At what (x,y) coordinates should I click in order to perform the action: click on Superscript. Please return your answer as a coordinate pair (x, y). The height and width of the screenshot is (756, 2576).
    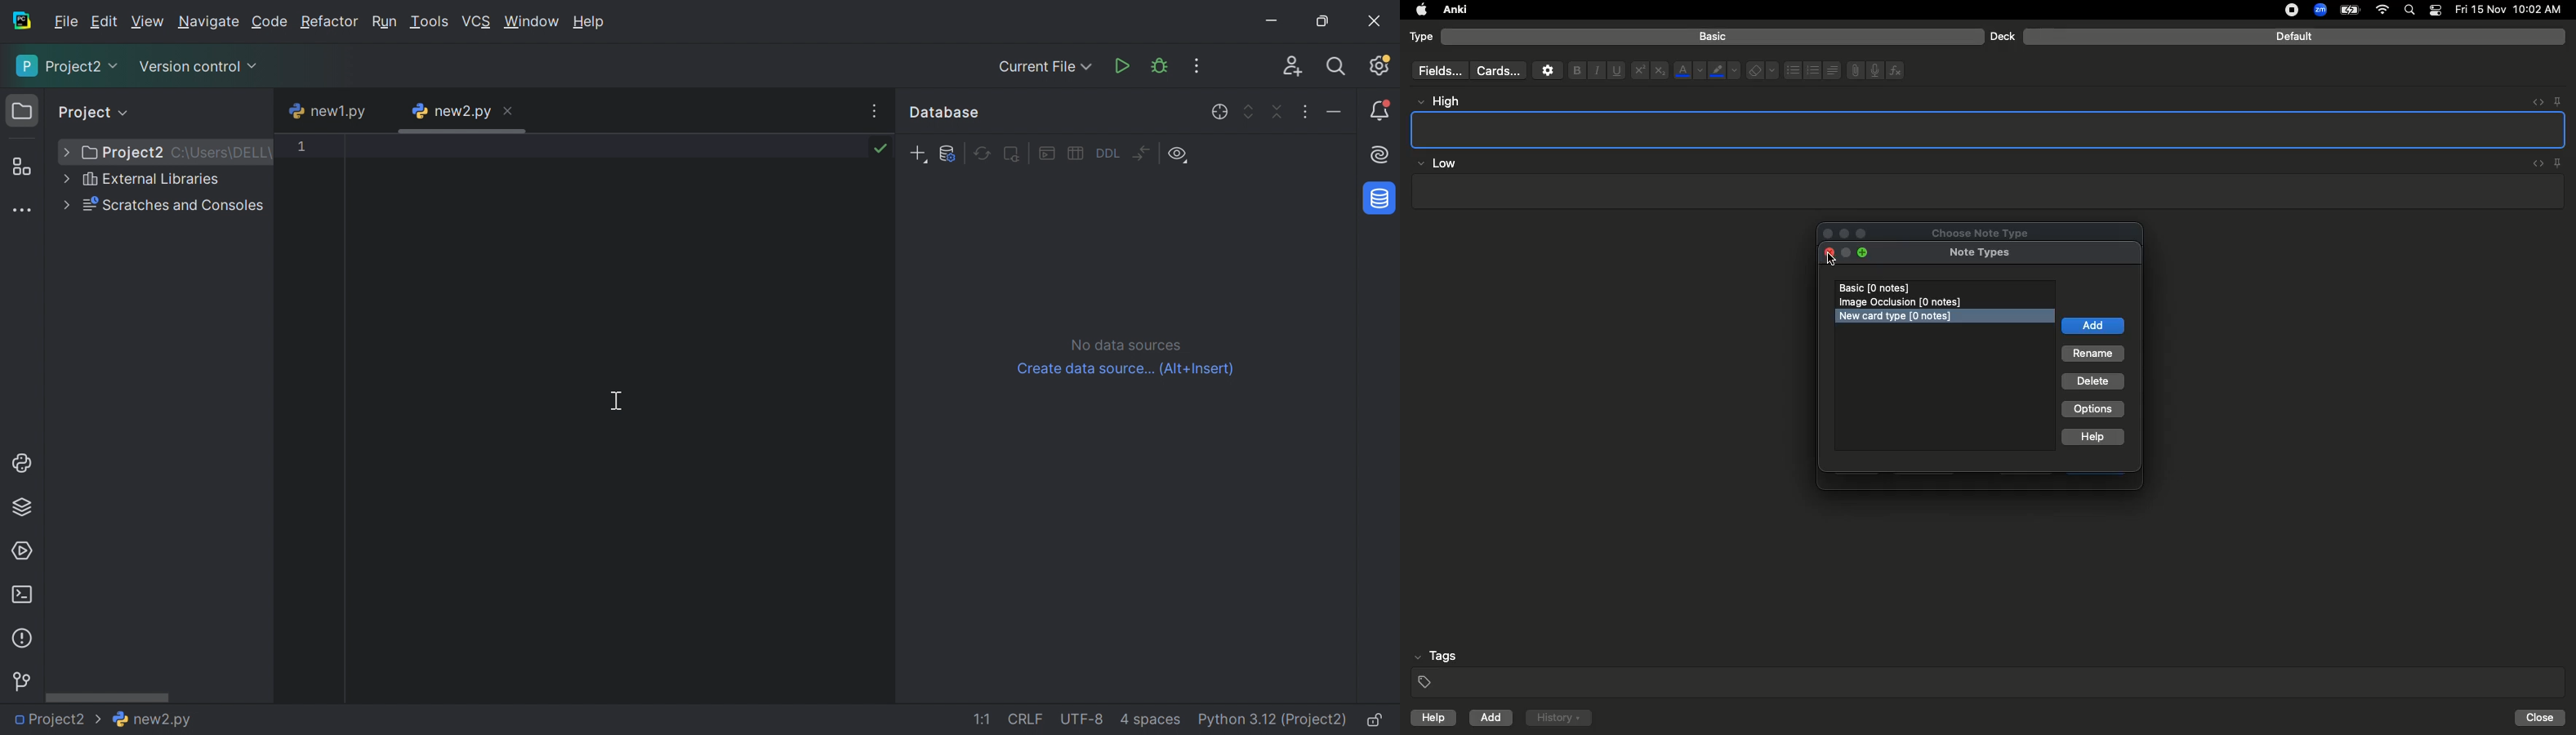
    Looking at the image, I should click on (1638, 71).